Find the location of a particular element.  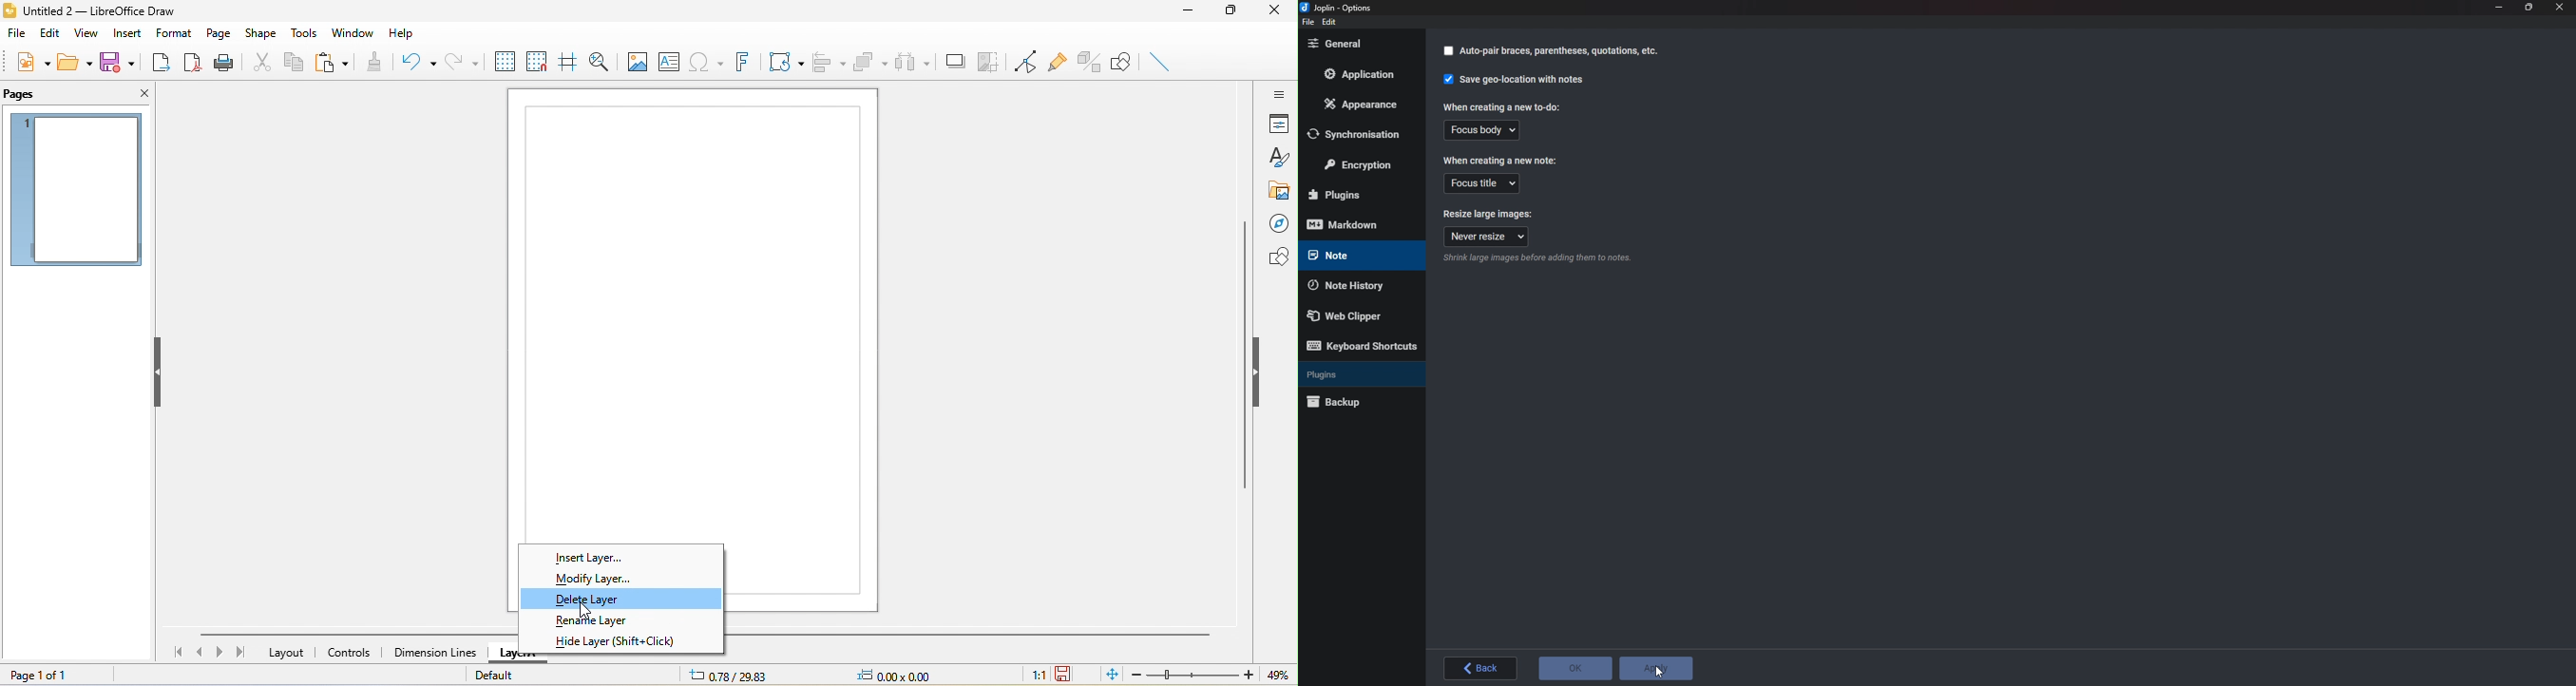

toggle point edit mode is located at coordinates (1024, 61).